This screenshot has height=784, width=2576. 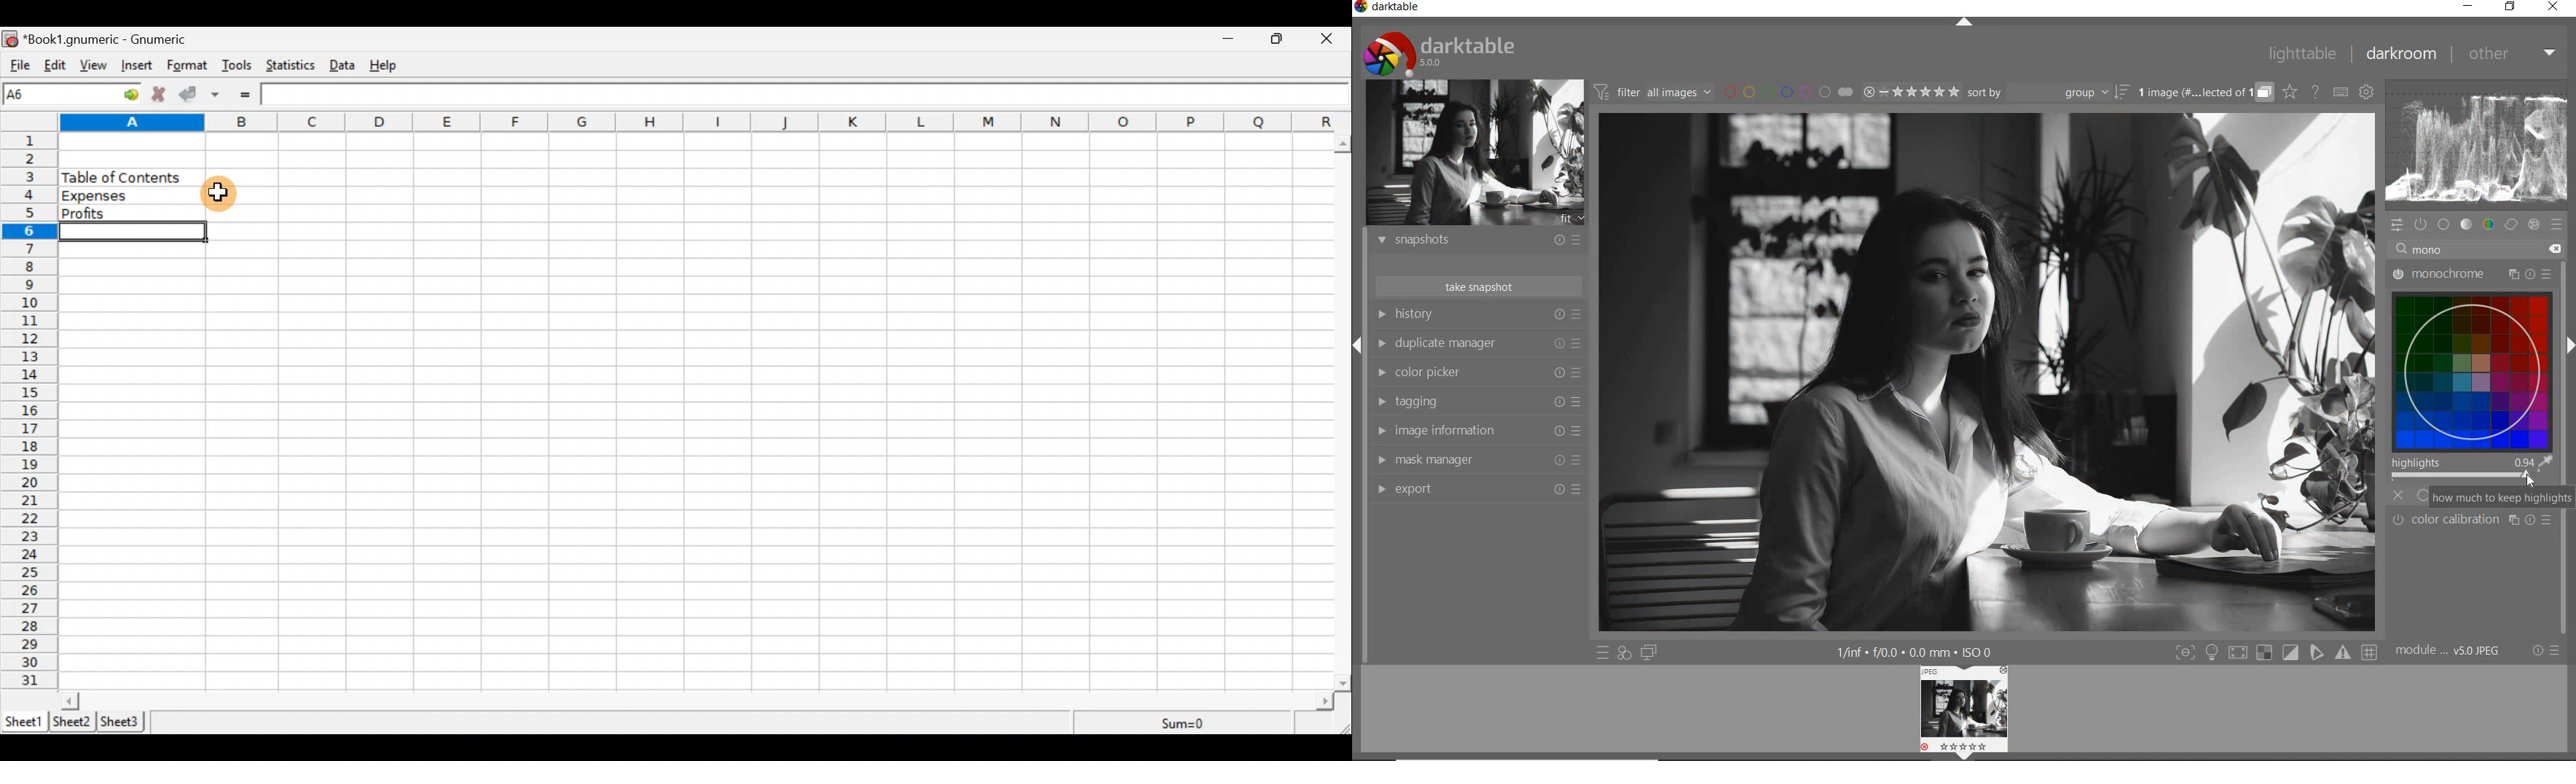 What do you see at coordinates (2340, 92) in the screenshot?
I see `set keyboard shortcuts` at bounding box center [2340, 92].